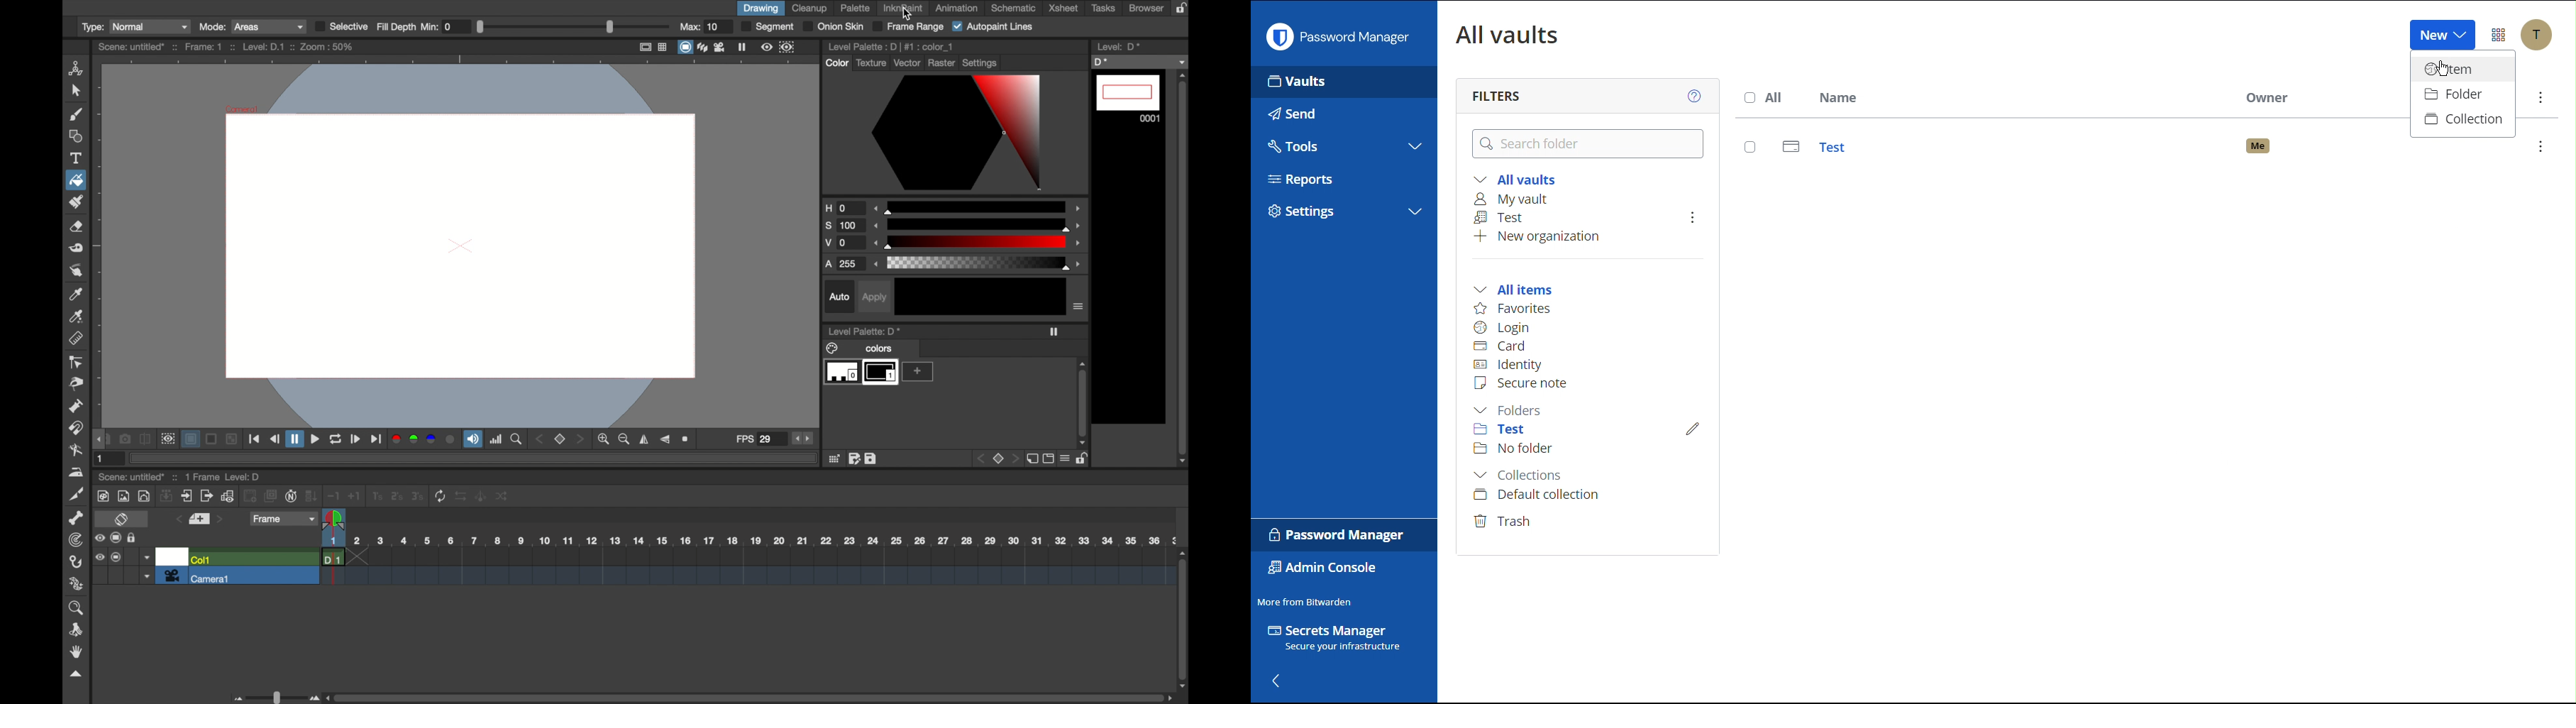  What do you see at coordinates (890, 46) in the screenshot?
I see `level palette: D | #1 : color_1` at bounding box center [890, 46].